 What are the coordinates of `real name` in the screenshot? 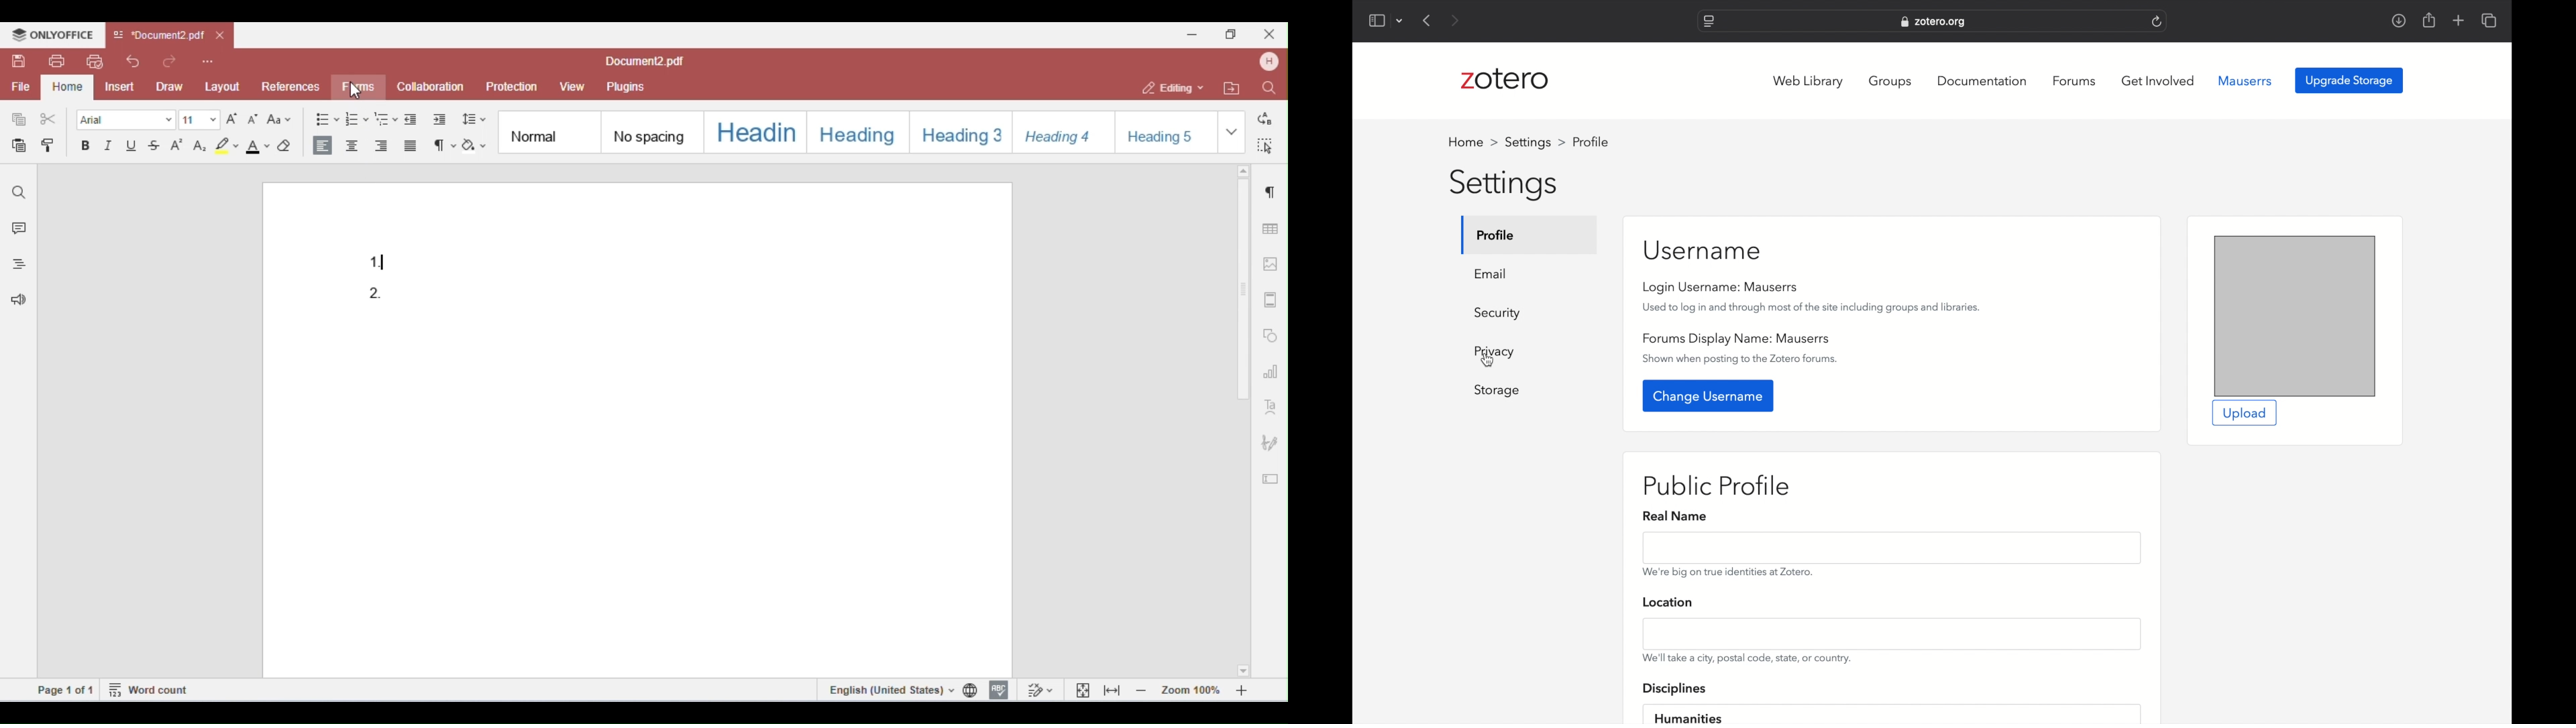 It's located at (1675, 517).